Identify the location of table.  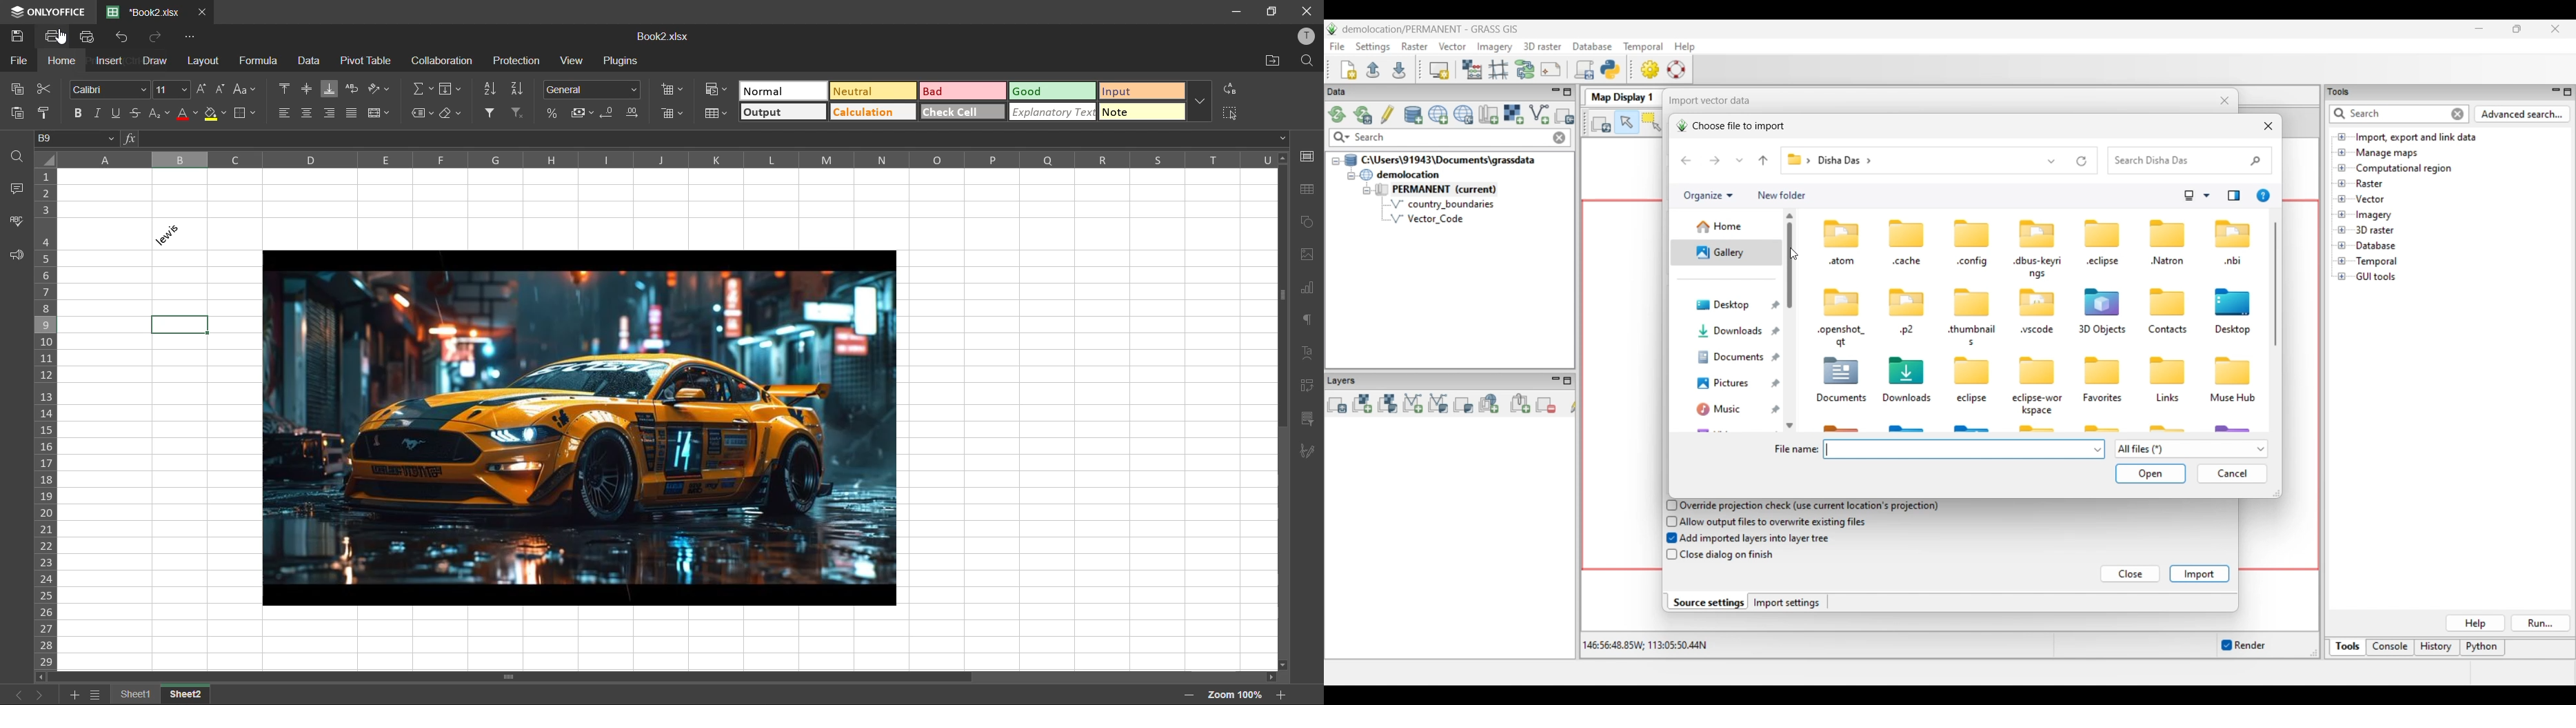
(1305, 190).